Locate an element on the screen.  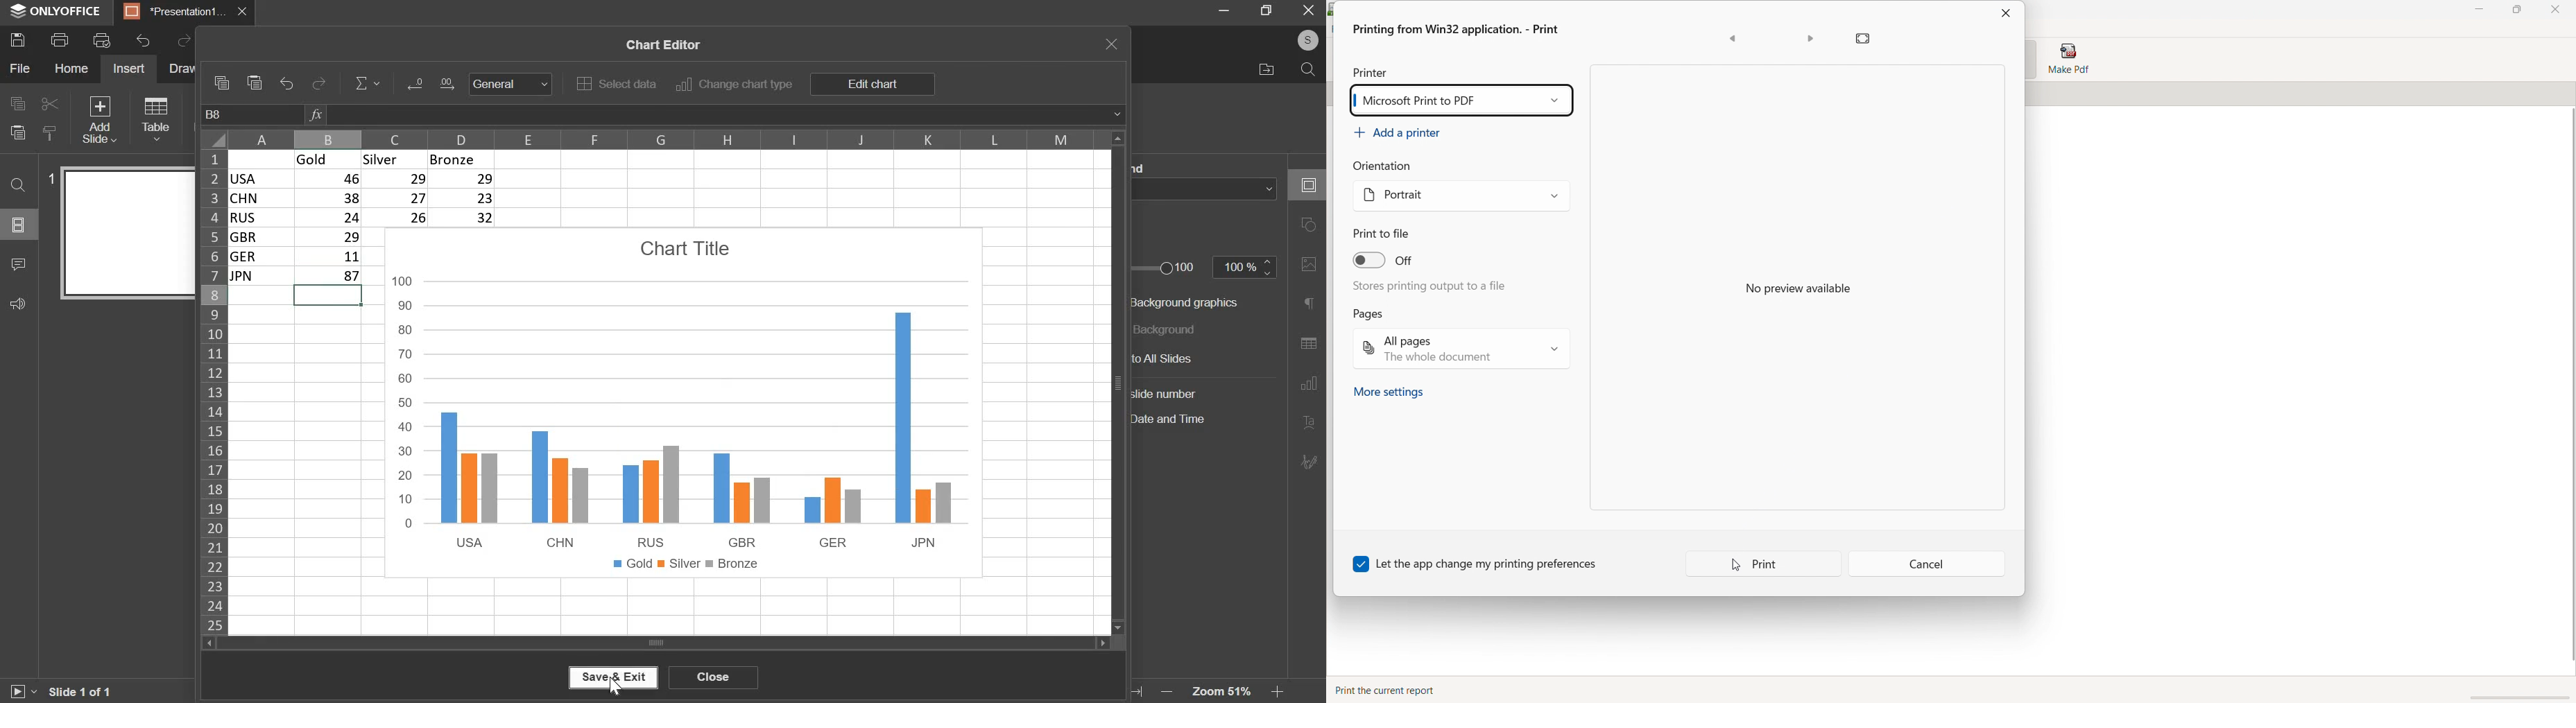
paragraph settings is located at coordinates (1310, 304).